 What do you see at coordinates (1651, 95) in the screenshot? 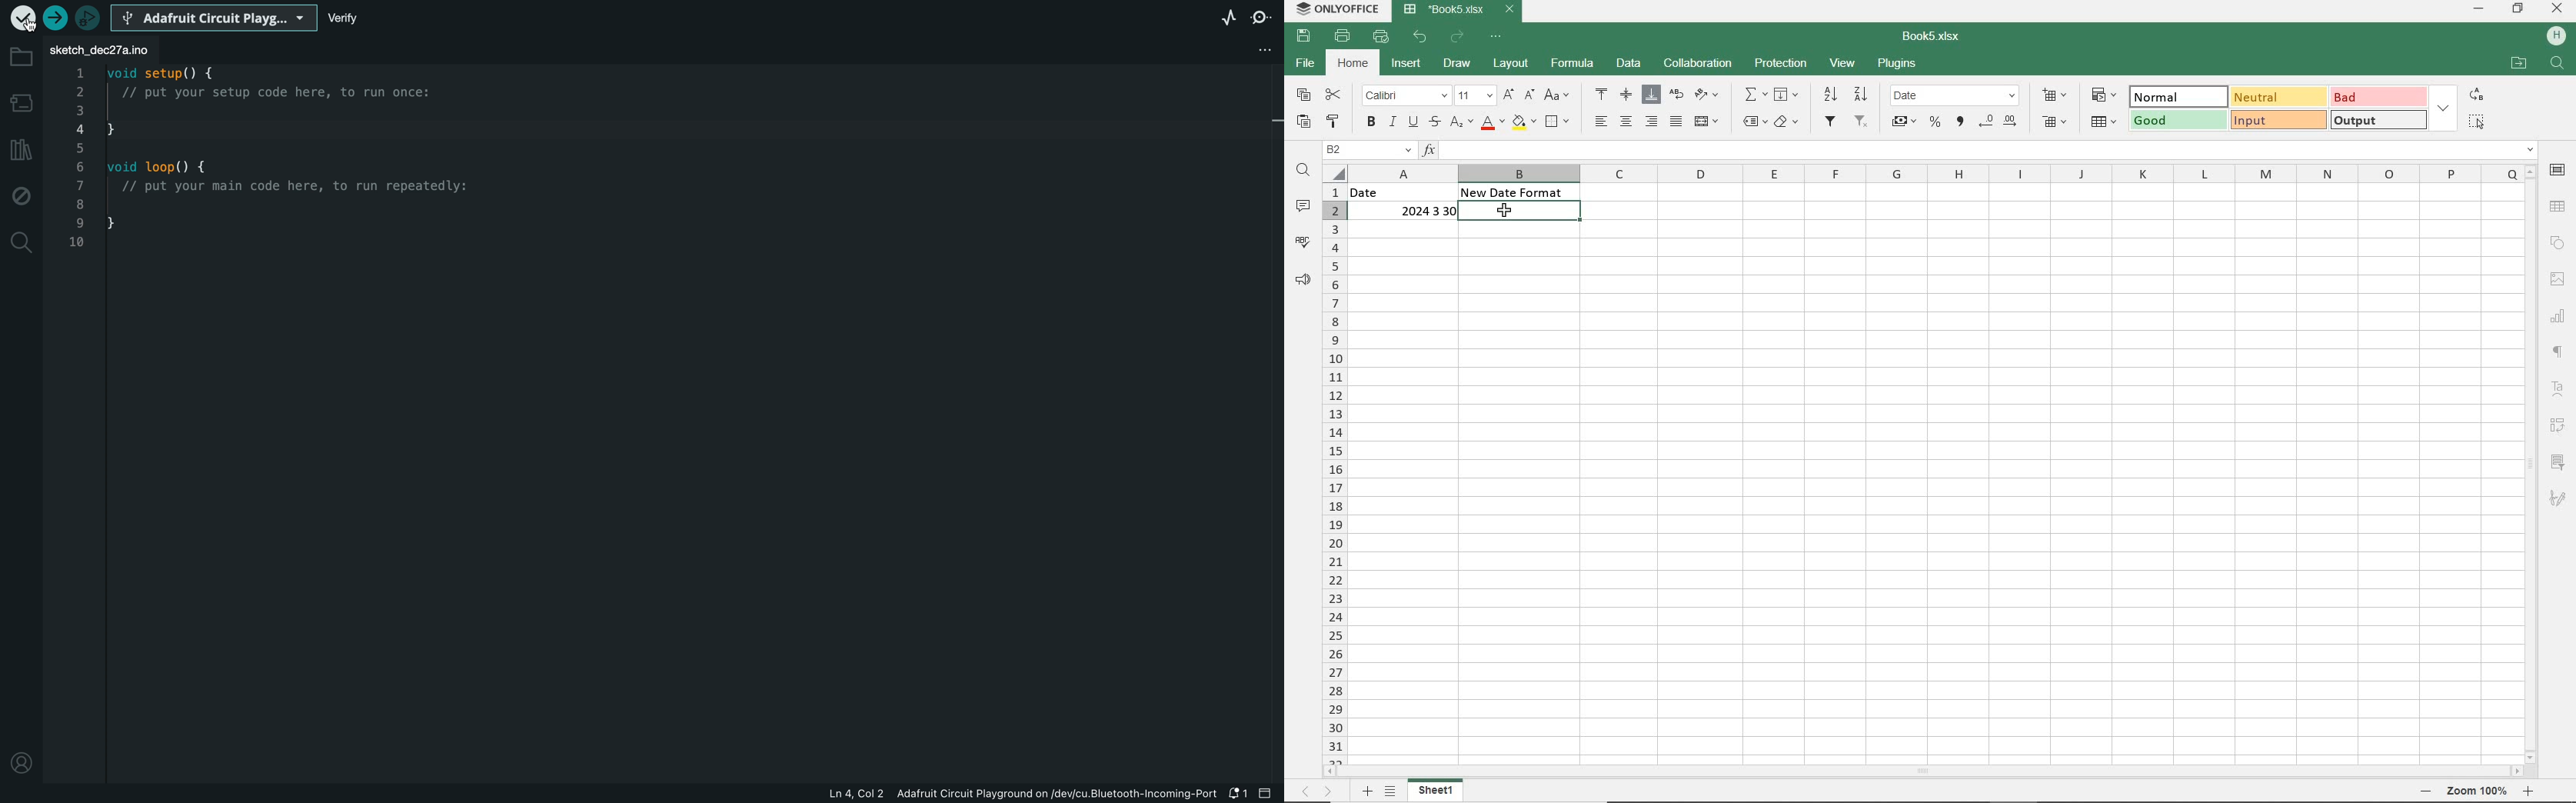
I see `ALIGN BOTTOM` at bounding box center [1651, 95].